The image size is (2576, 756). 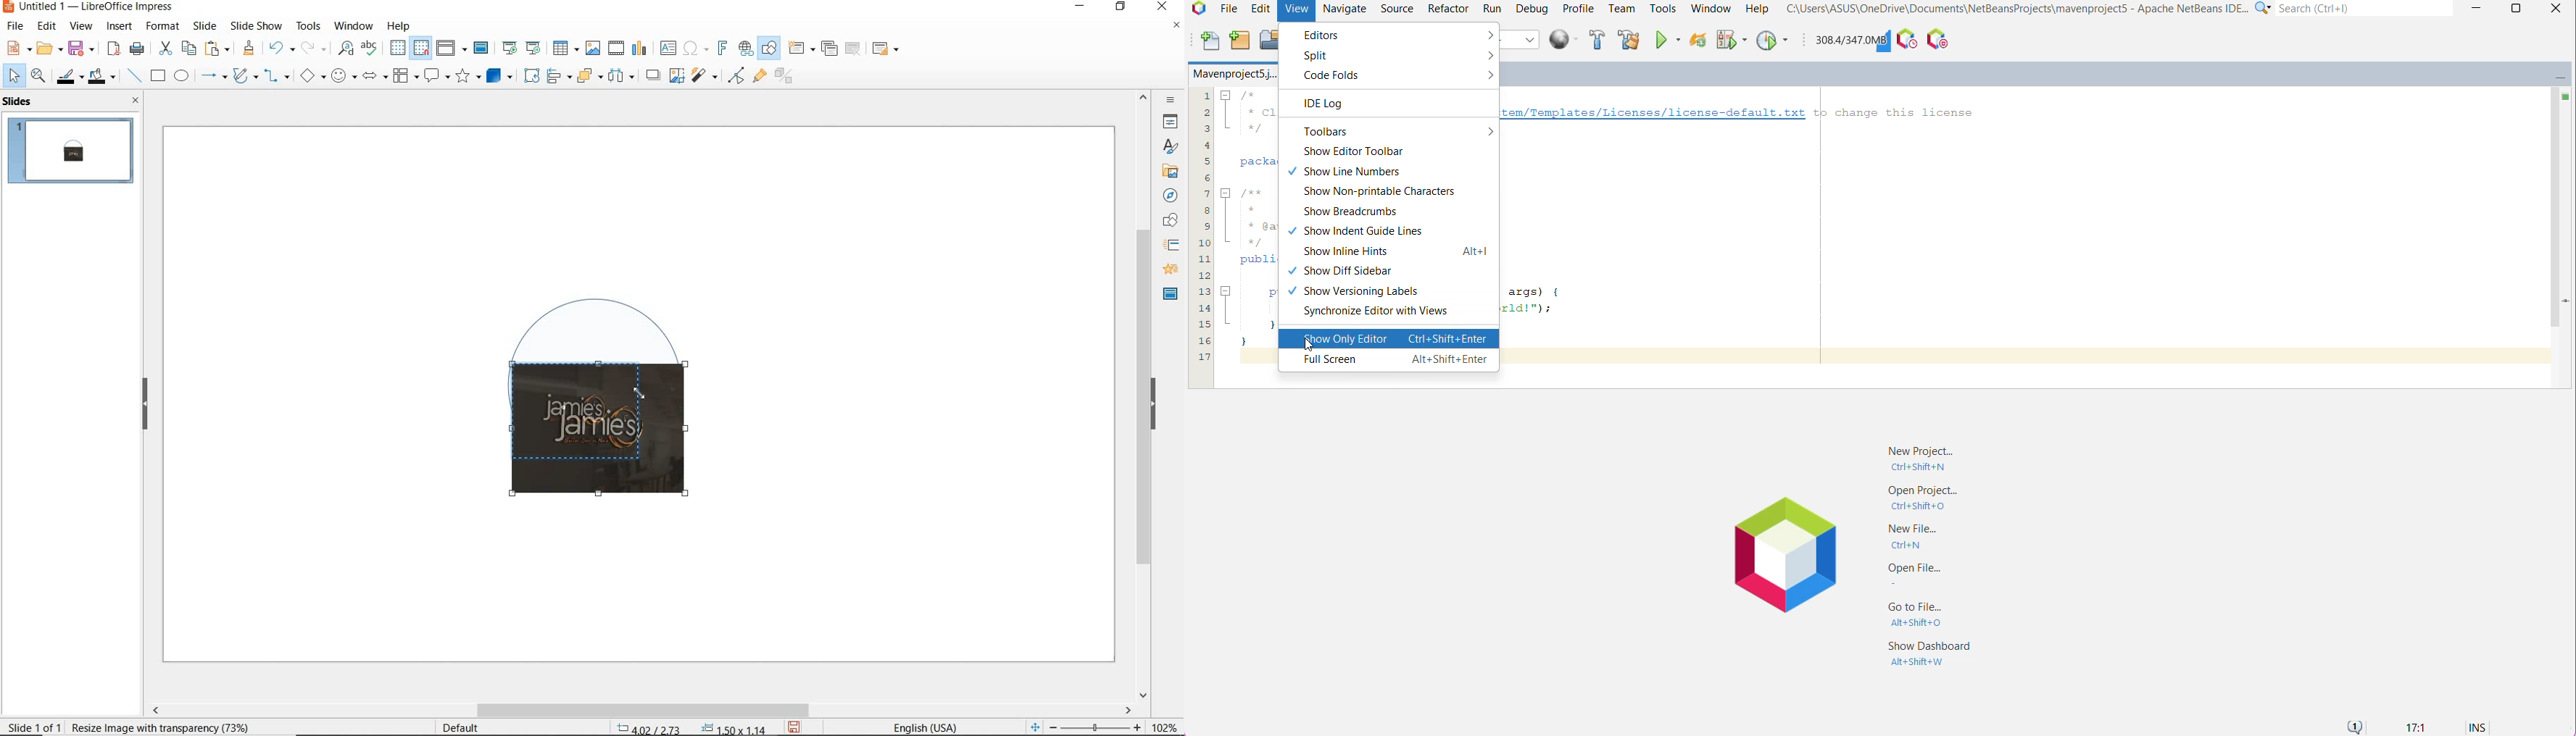 I want to click on insert video, so click(x=615, y=47).